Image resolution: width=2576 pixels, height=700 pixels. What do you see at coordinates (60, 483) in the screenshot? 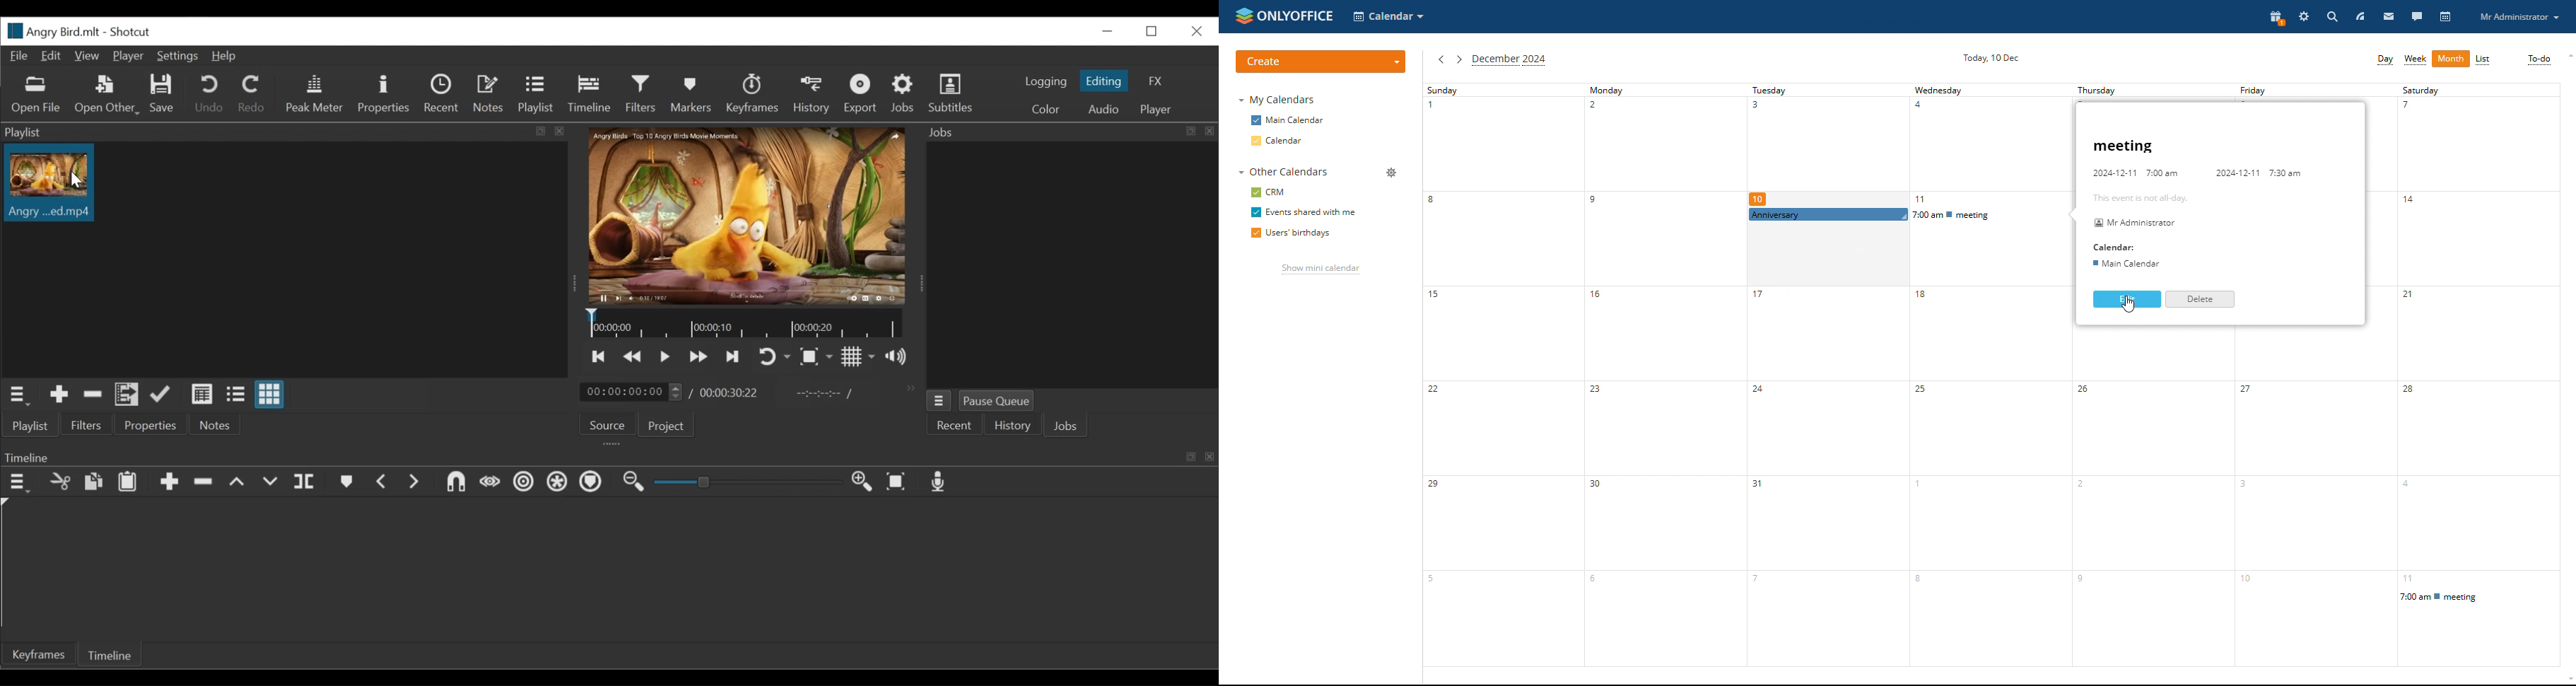
I see `Remove cut` at bounding box center [60, 483].